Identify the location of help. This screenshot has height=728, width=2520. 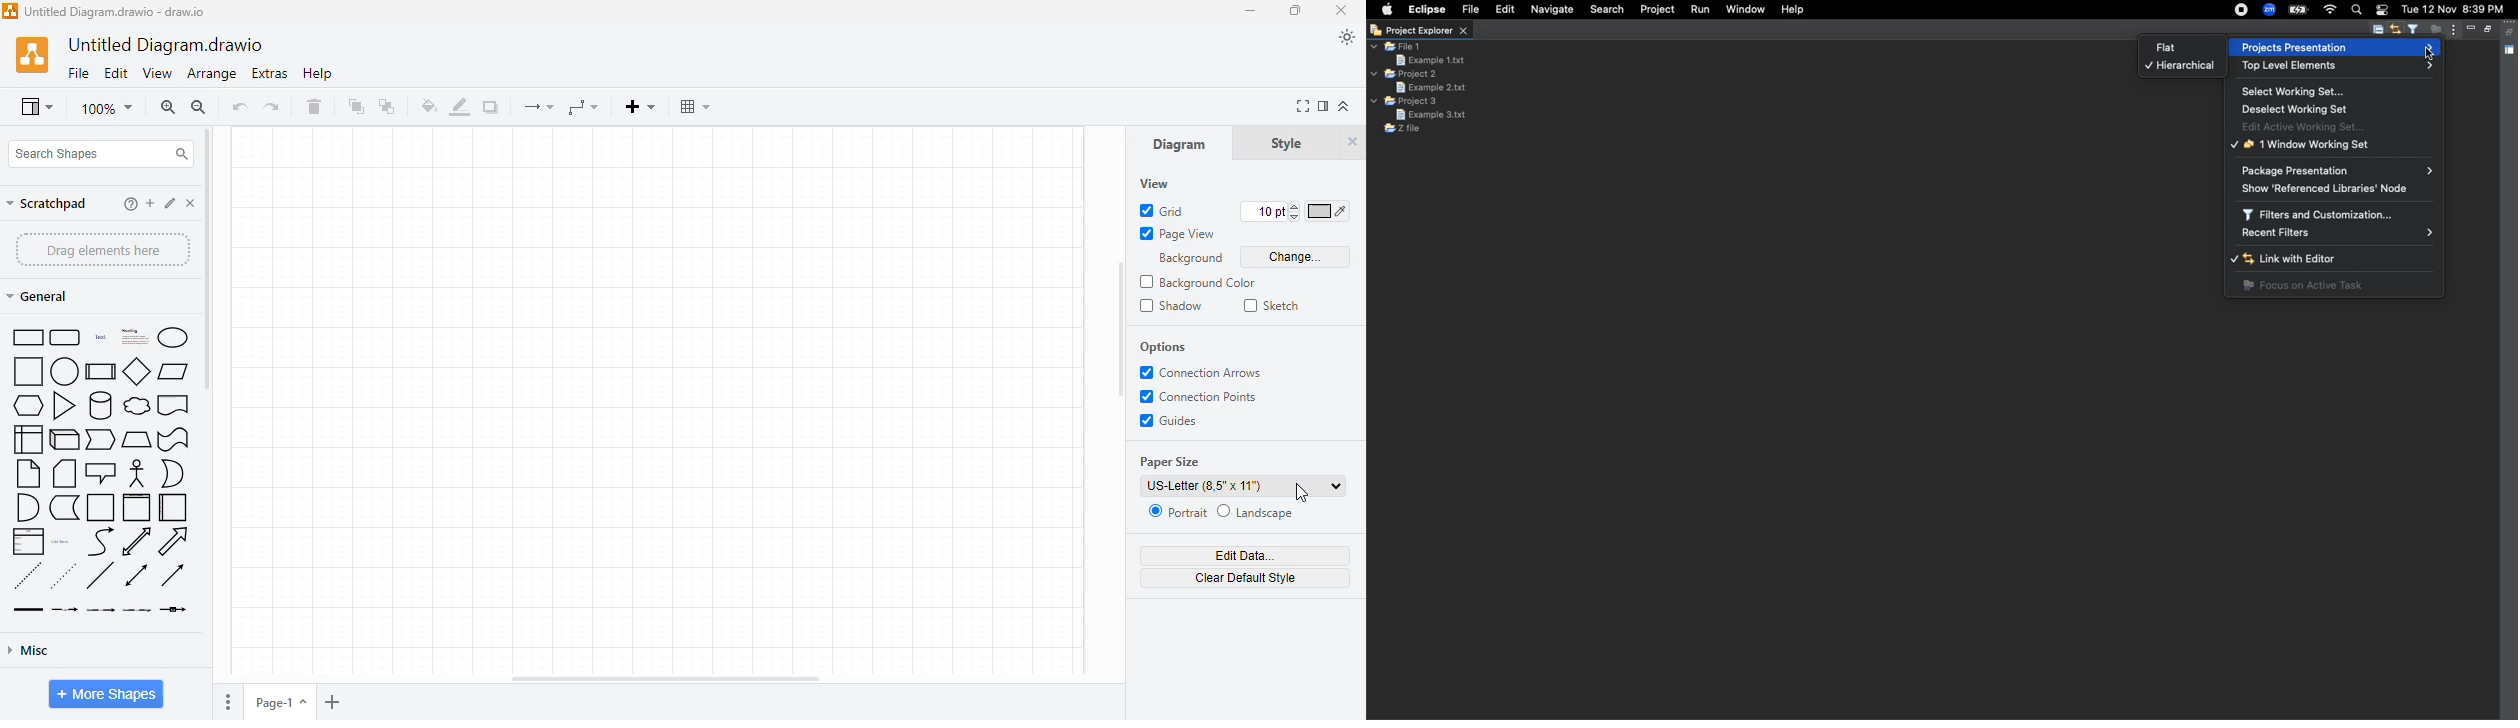
(318, 73).